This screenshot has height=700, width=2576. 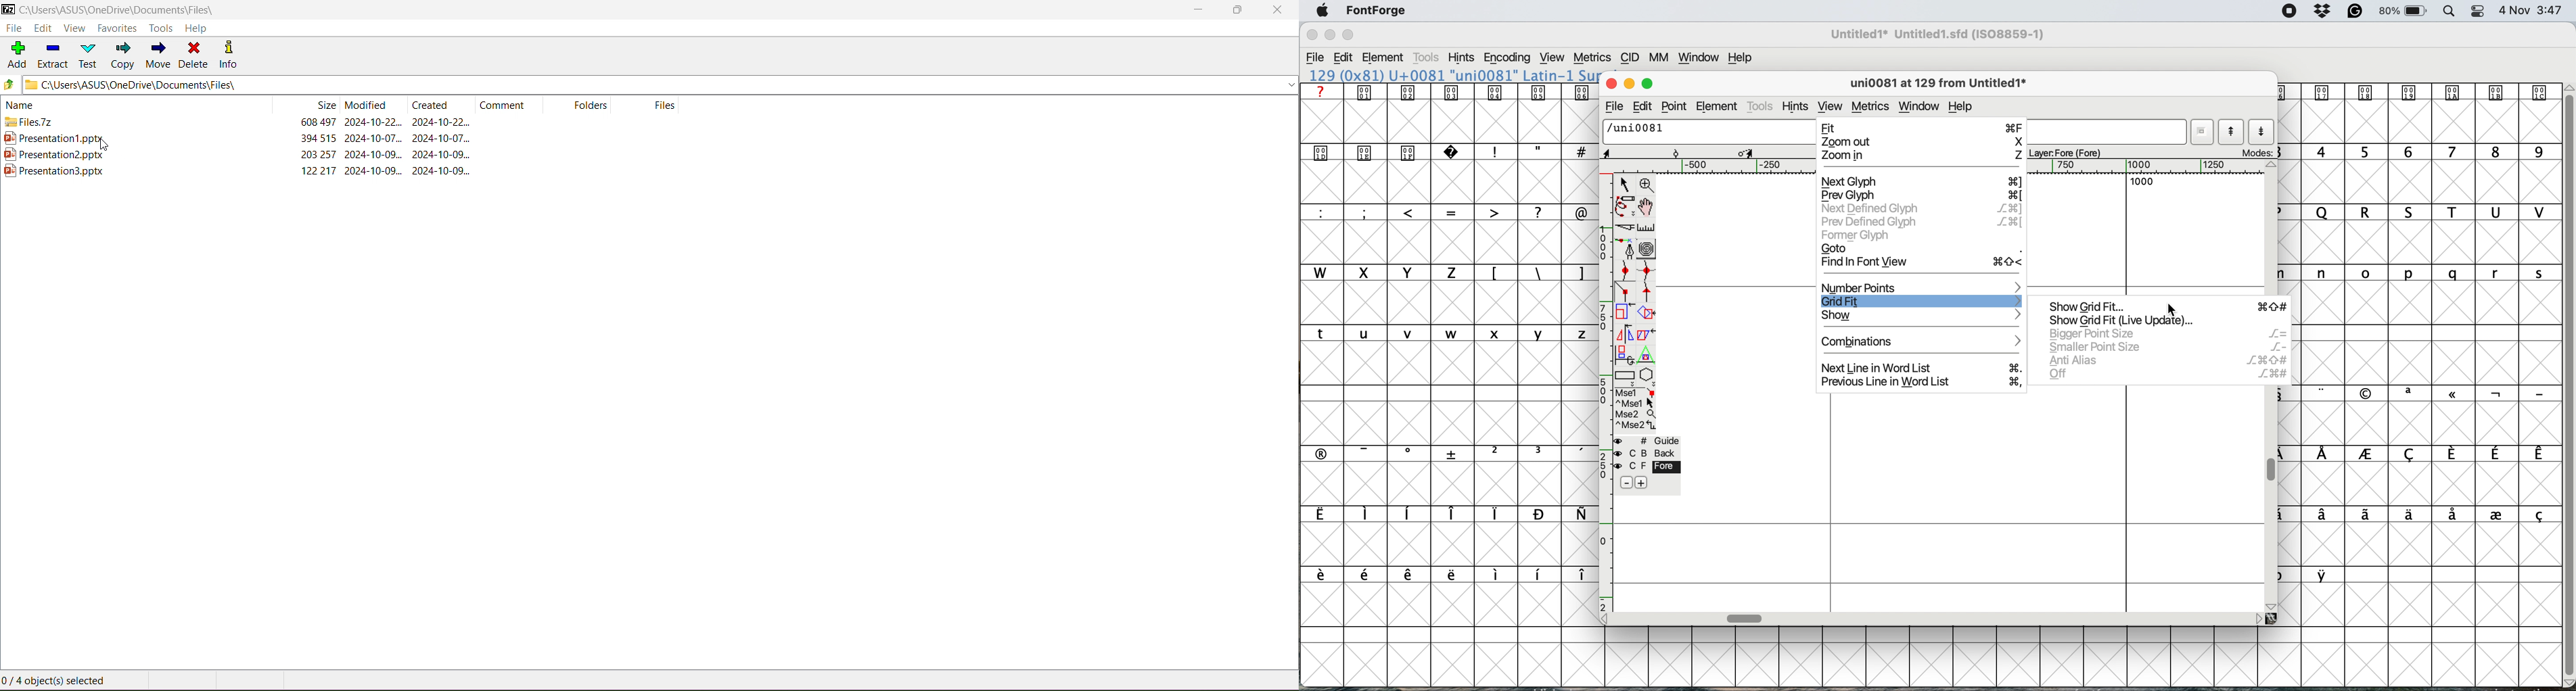 What do you see at coordinates (1659, 58) in the screenshot?
I see `MM` at bounding box center [1659, 58].